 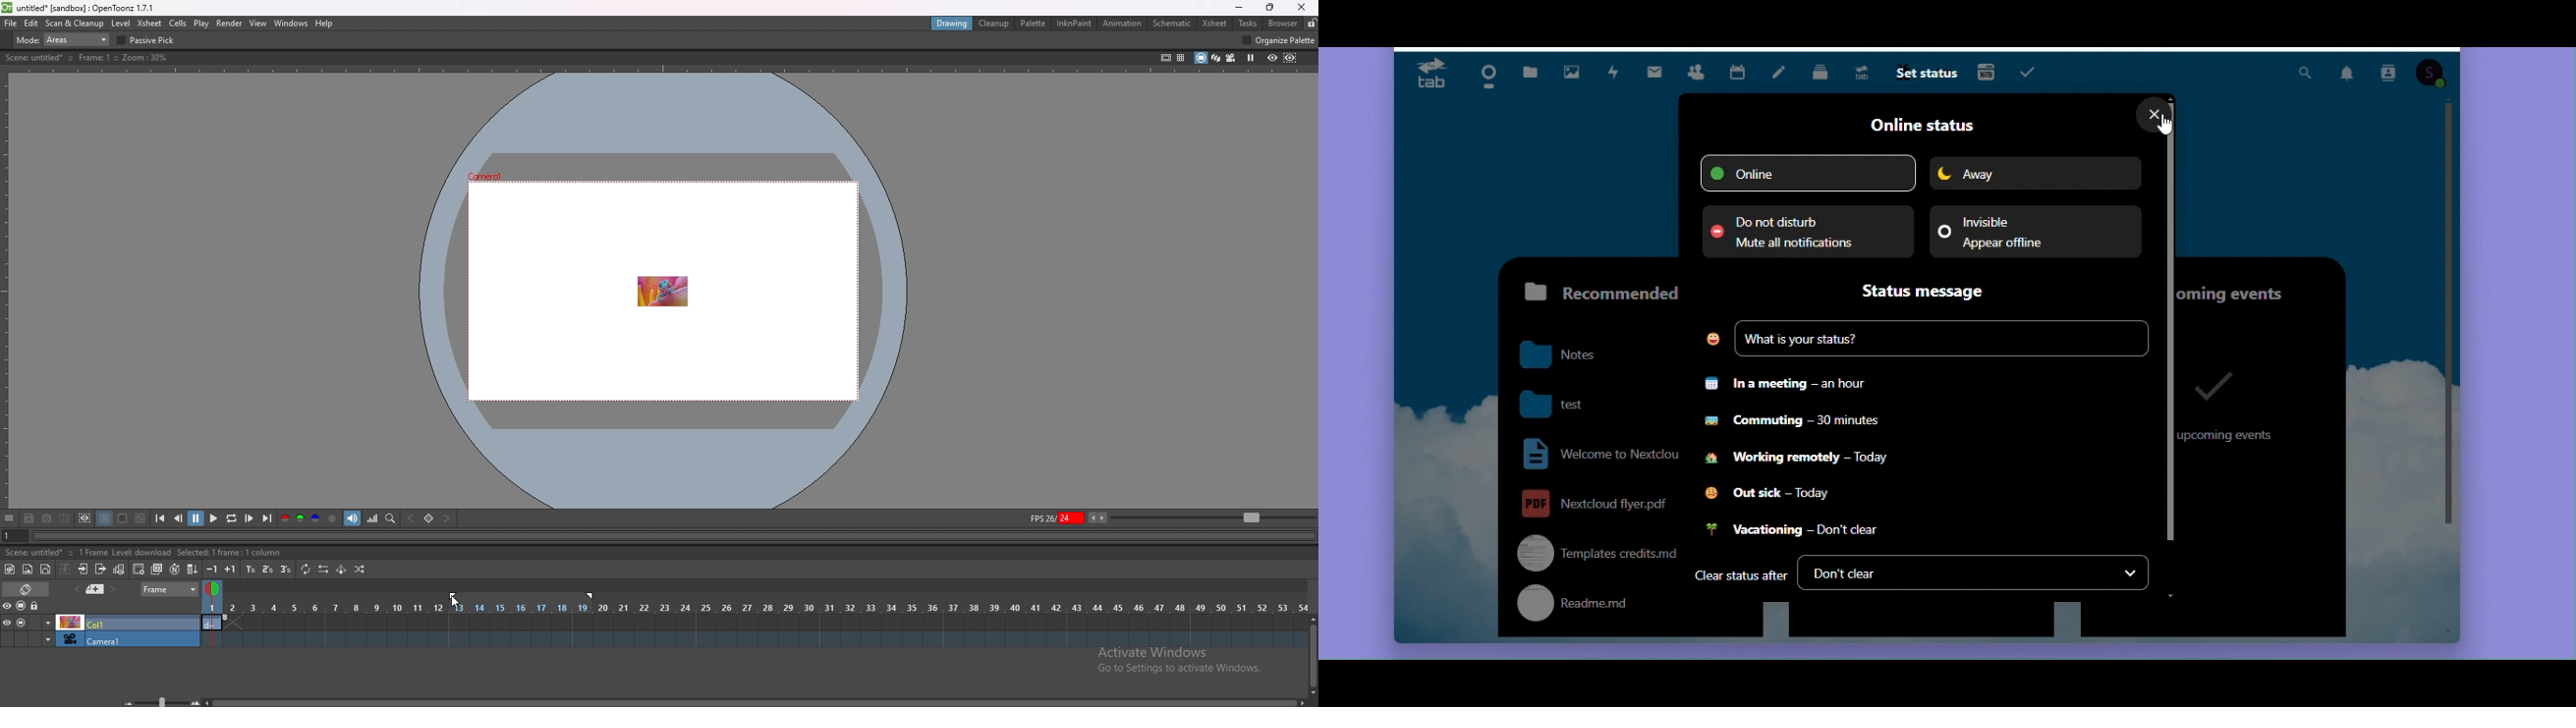 I want to click on passive pick, so click(x=148, y=40).